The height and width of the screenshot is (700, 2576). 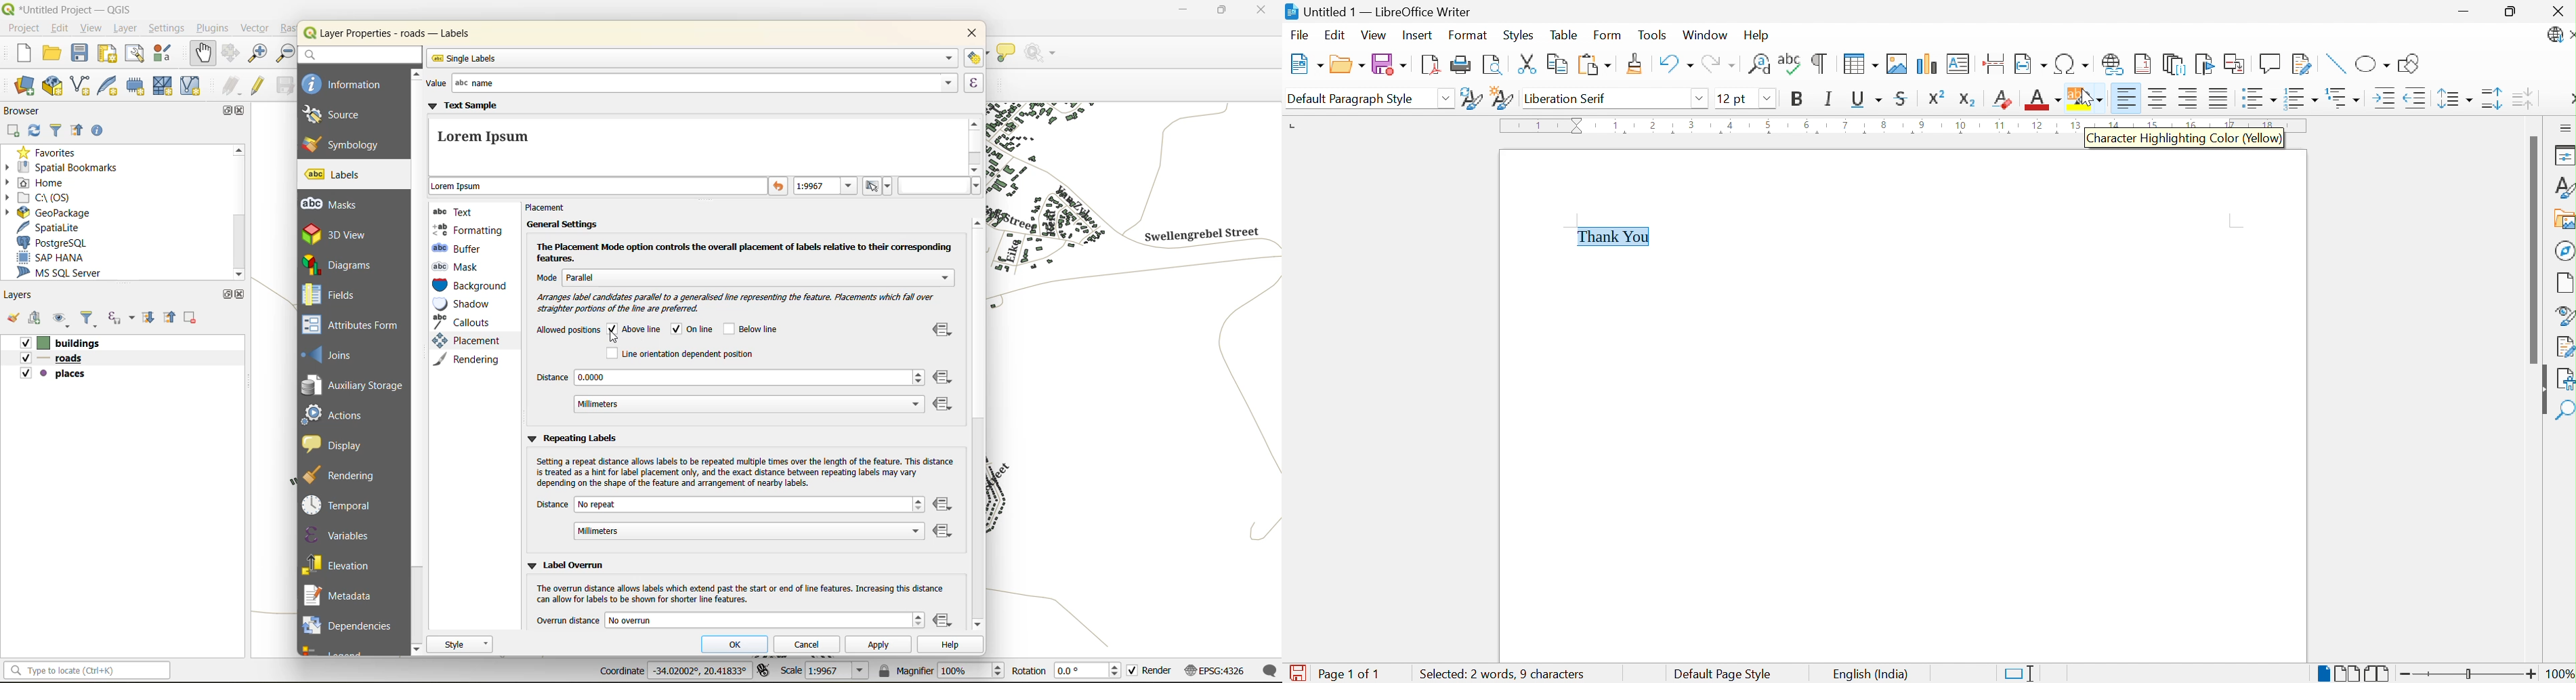 I want to click on Character Highlighting Color, so click(x=2086, y=96).